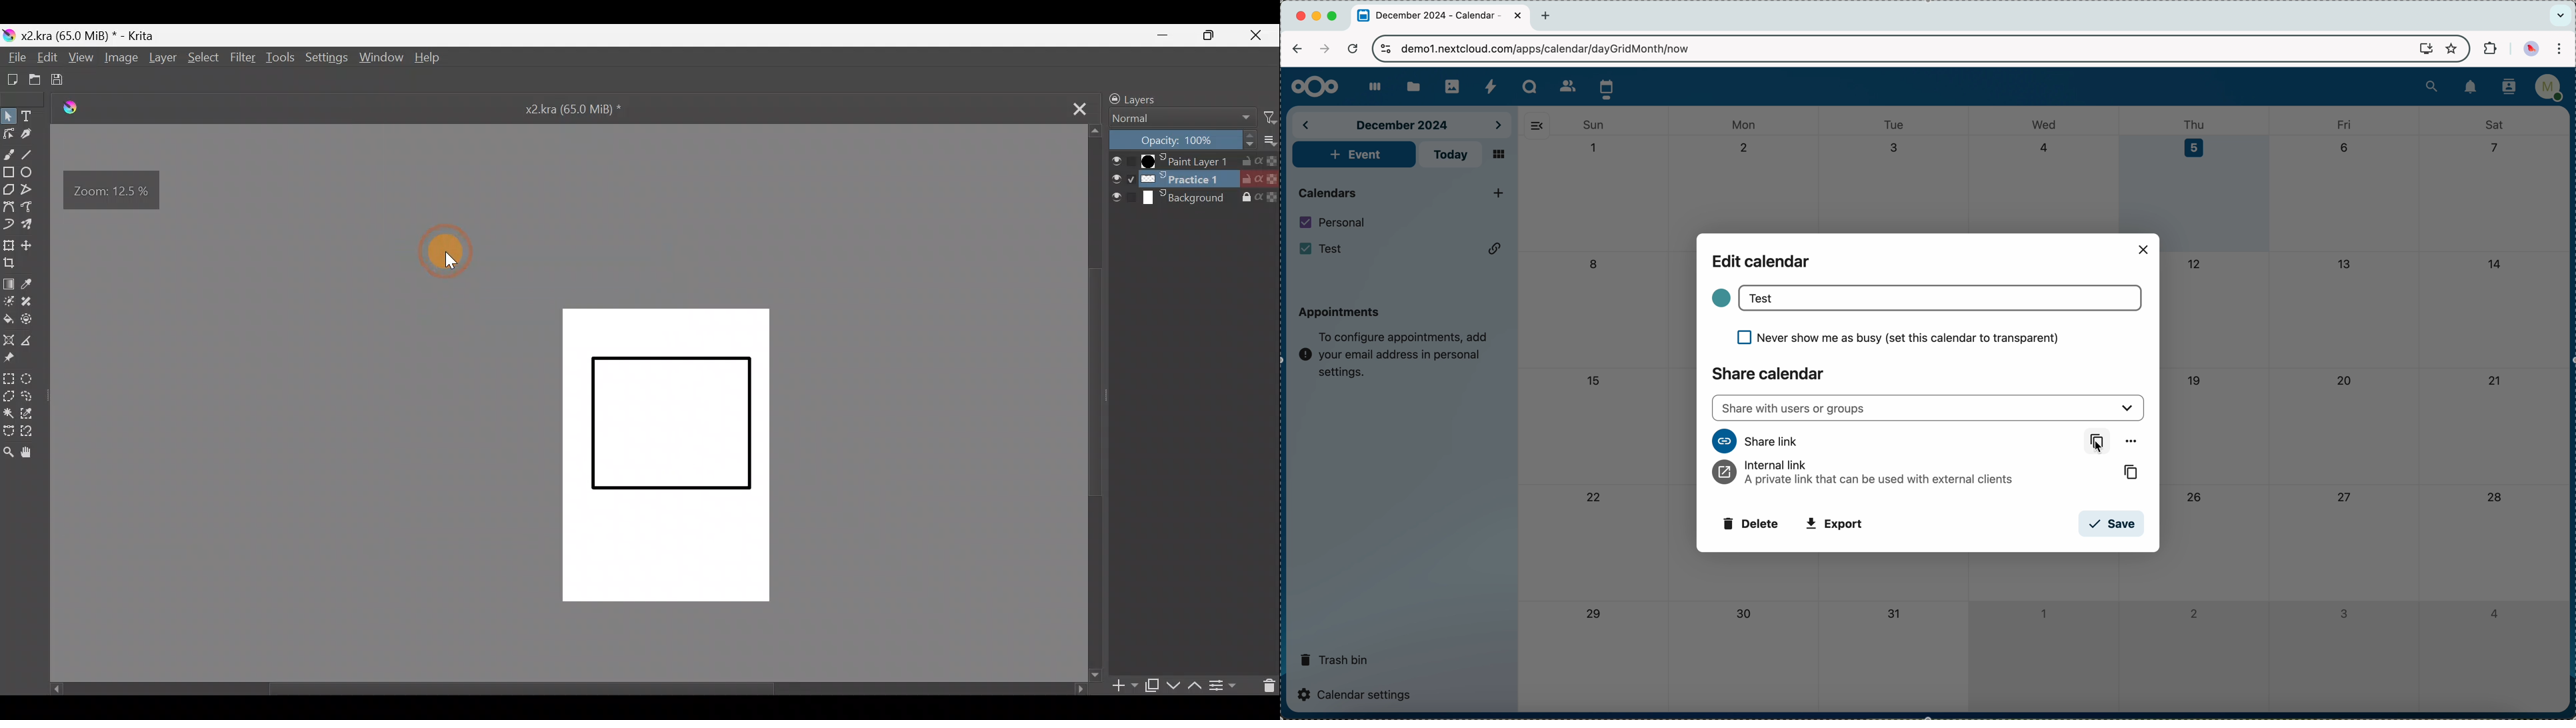 The height and width of the screenshot is (728, 2576). Describe the element at coordinates (1498, 193) in the screenshot. I see `click on add new calendar` at that location.